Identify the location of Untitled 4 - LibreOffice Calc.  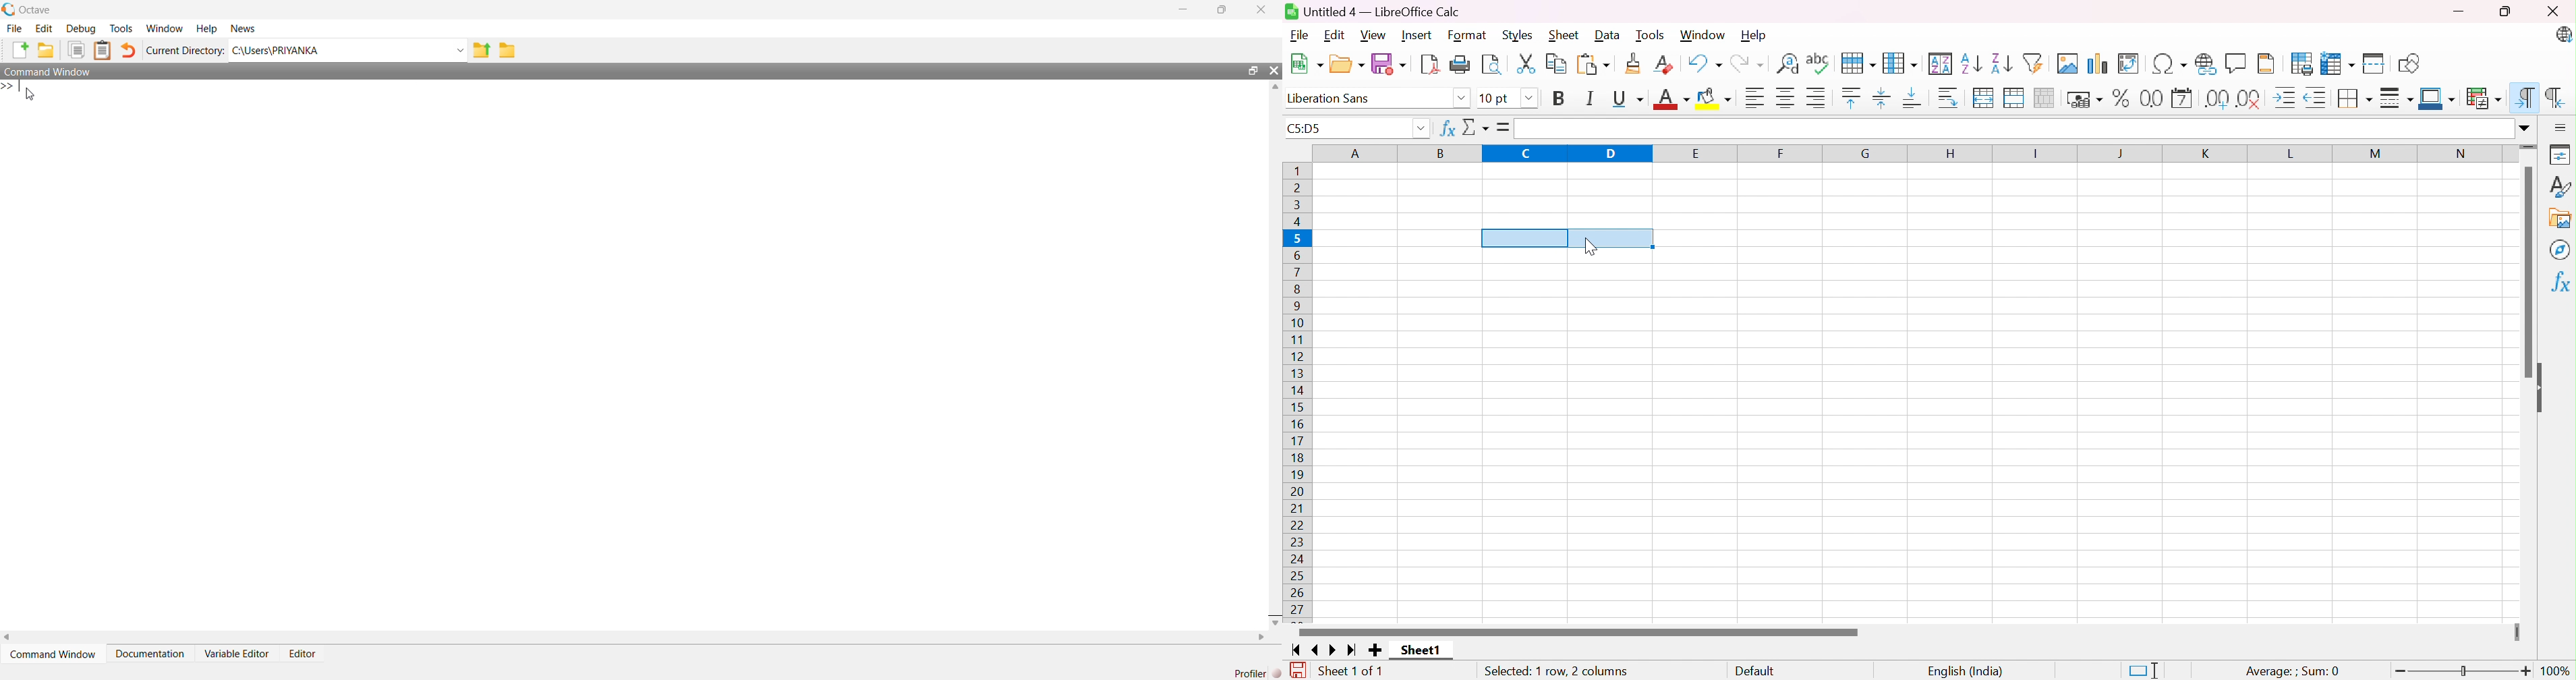
(1373, 11).